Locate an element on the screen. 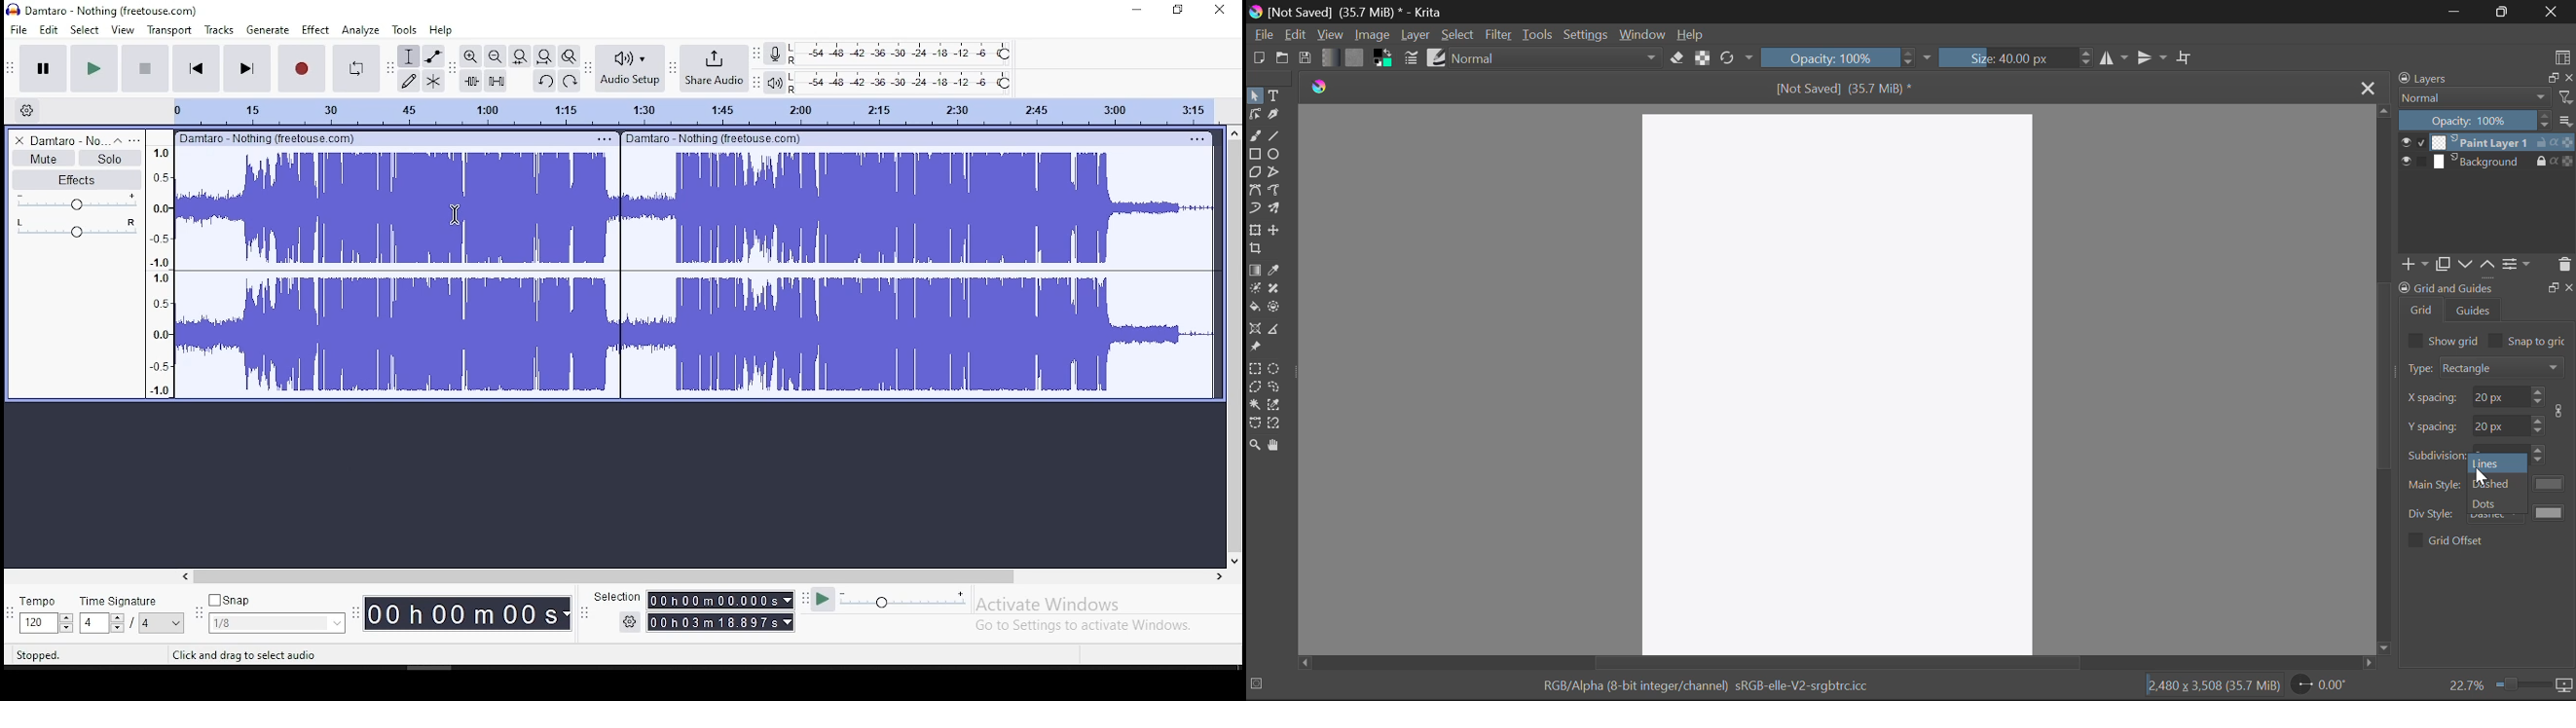  minimize is located at coordinates (1131, 11).